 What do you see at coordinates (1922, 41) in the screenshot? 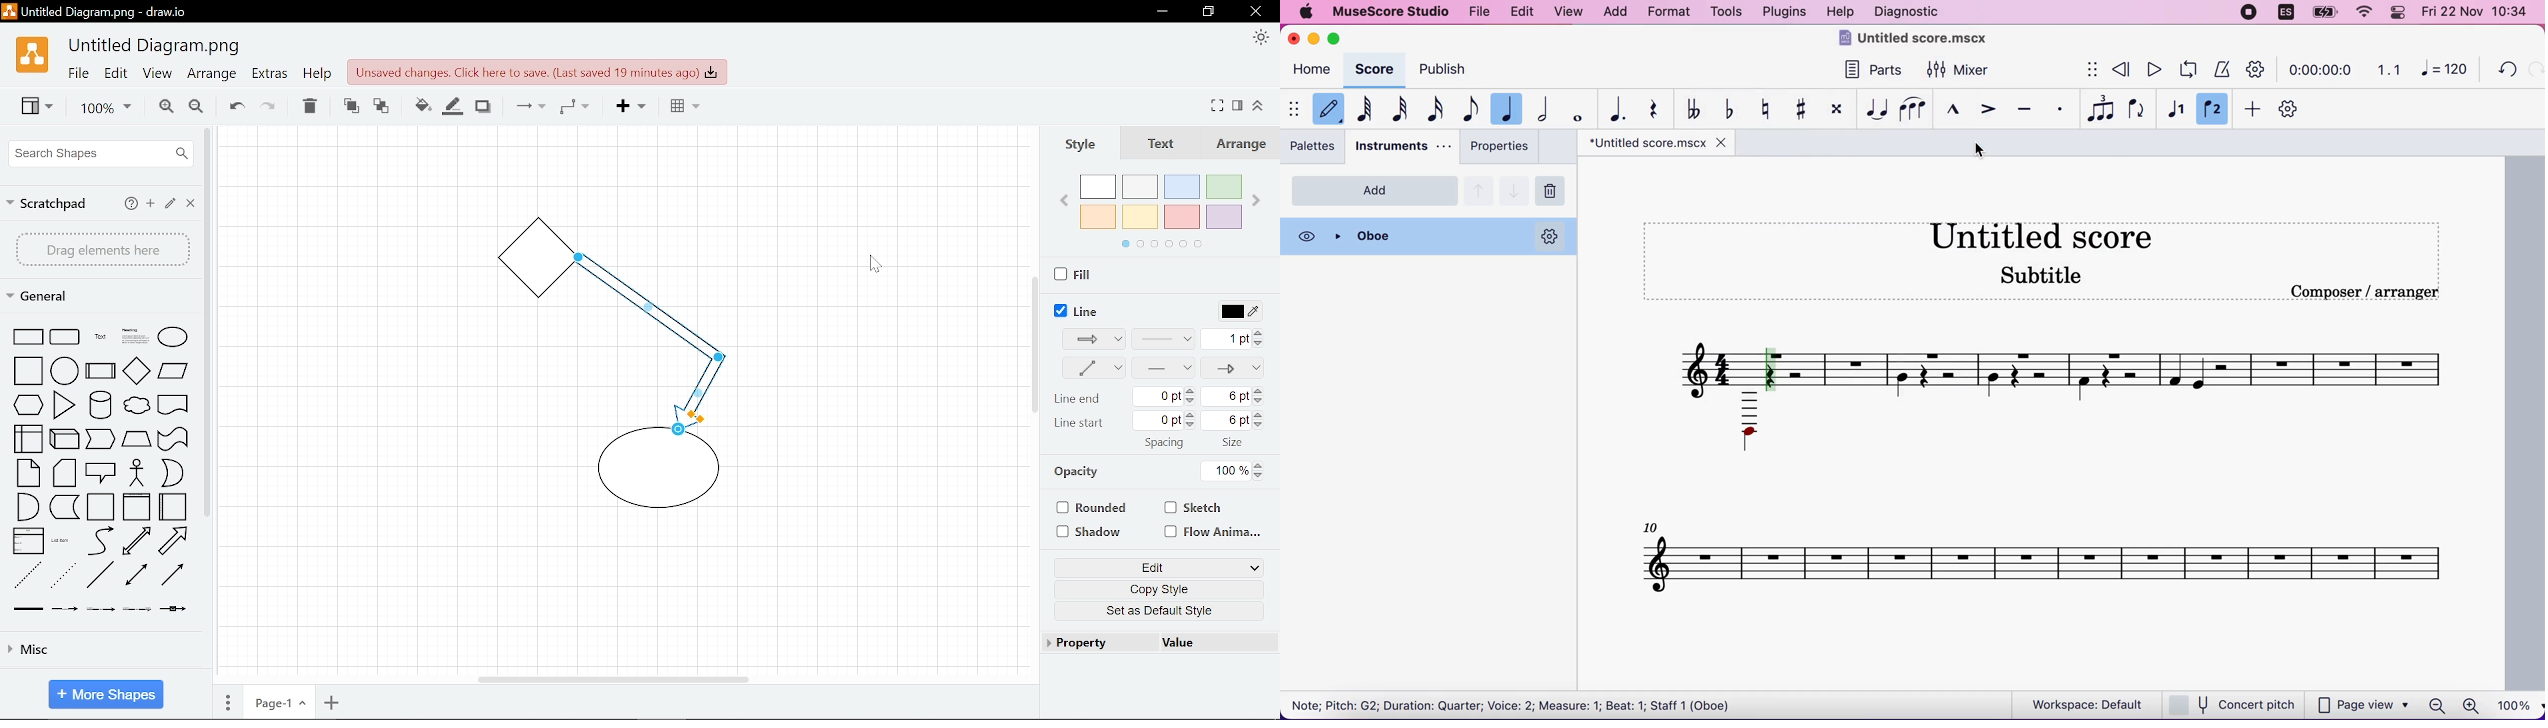
I see `"Untitled score.mscx` at bounding box center [1922, 41].